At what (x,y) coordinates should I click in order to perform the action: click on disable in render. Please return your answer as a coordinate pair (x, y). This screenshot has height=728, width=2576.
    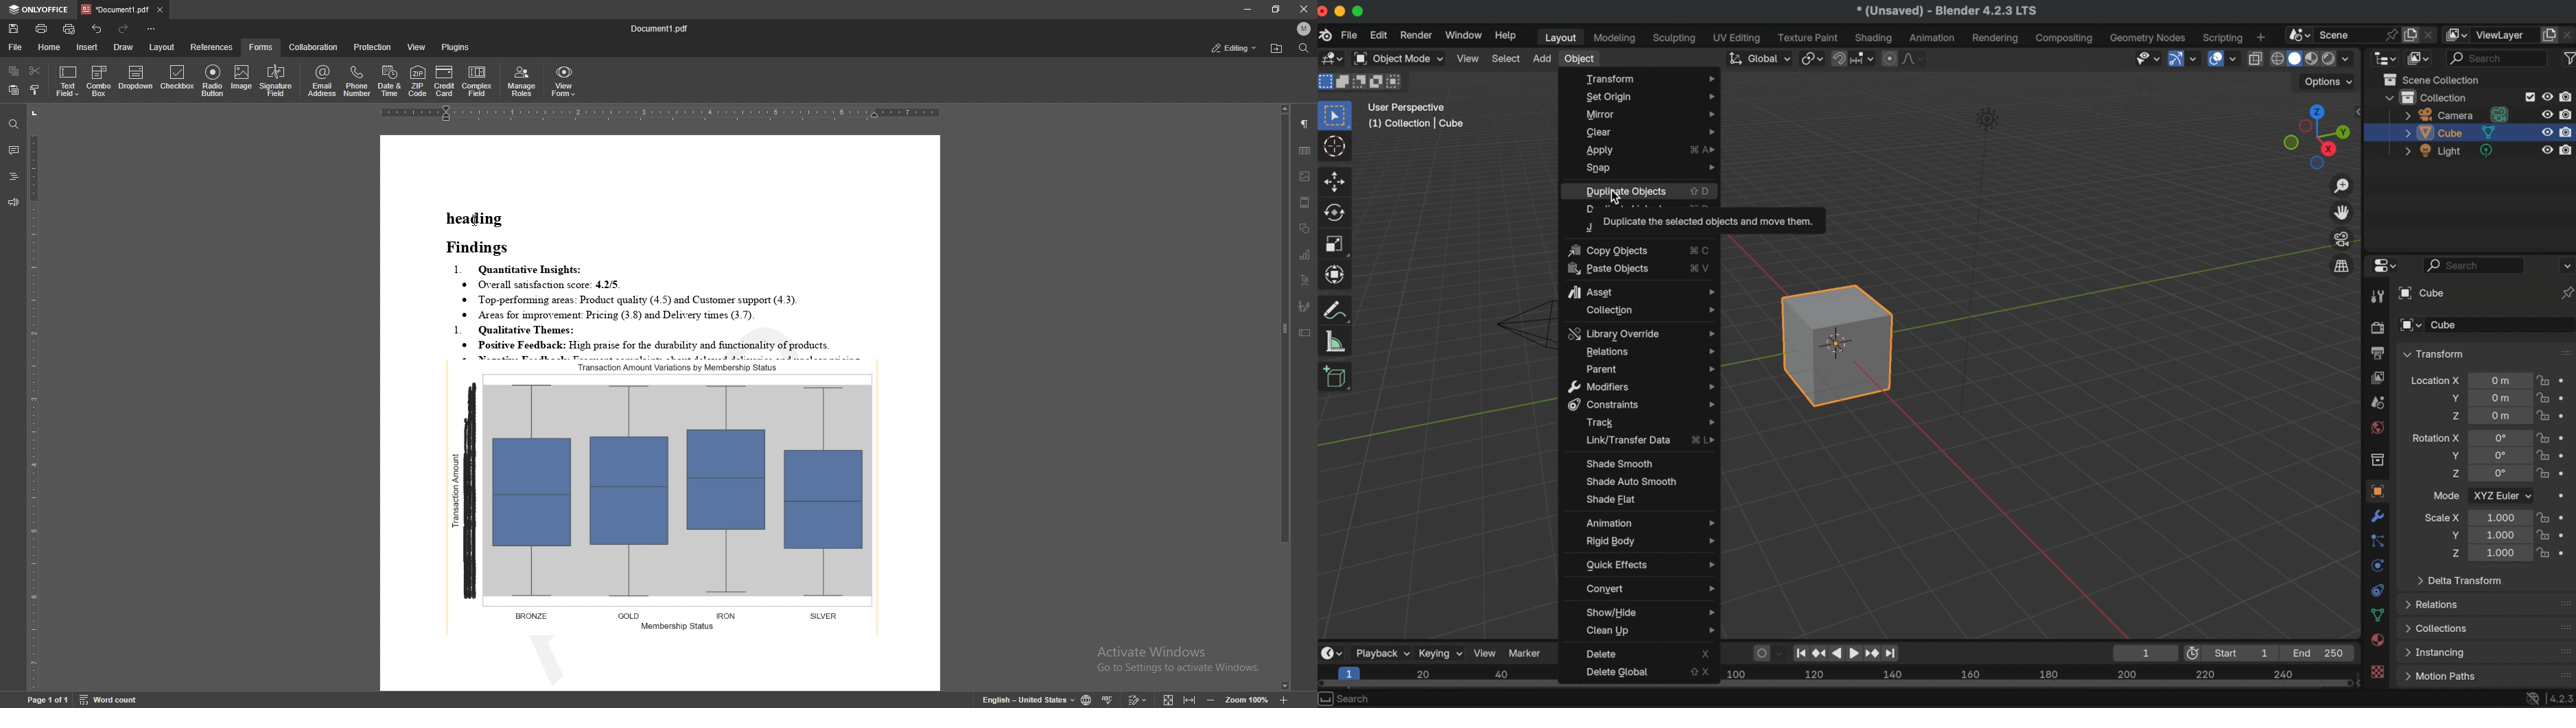
    Looking at the image, I should click on (2568, 131).